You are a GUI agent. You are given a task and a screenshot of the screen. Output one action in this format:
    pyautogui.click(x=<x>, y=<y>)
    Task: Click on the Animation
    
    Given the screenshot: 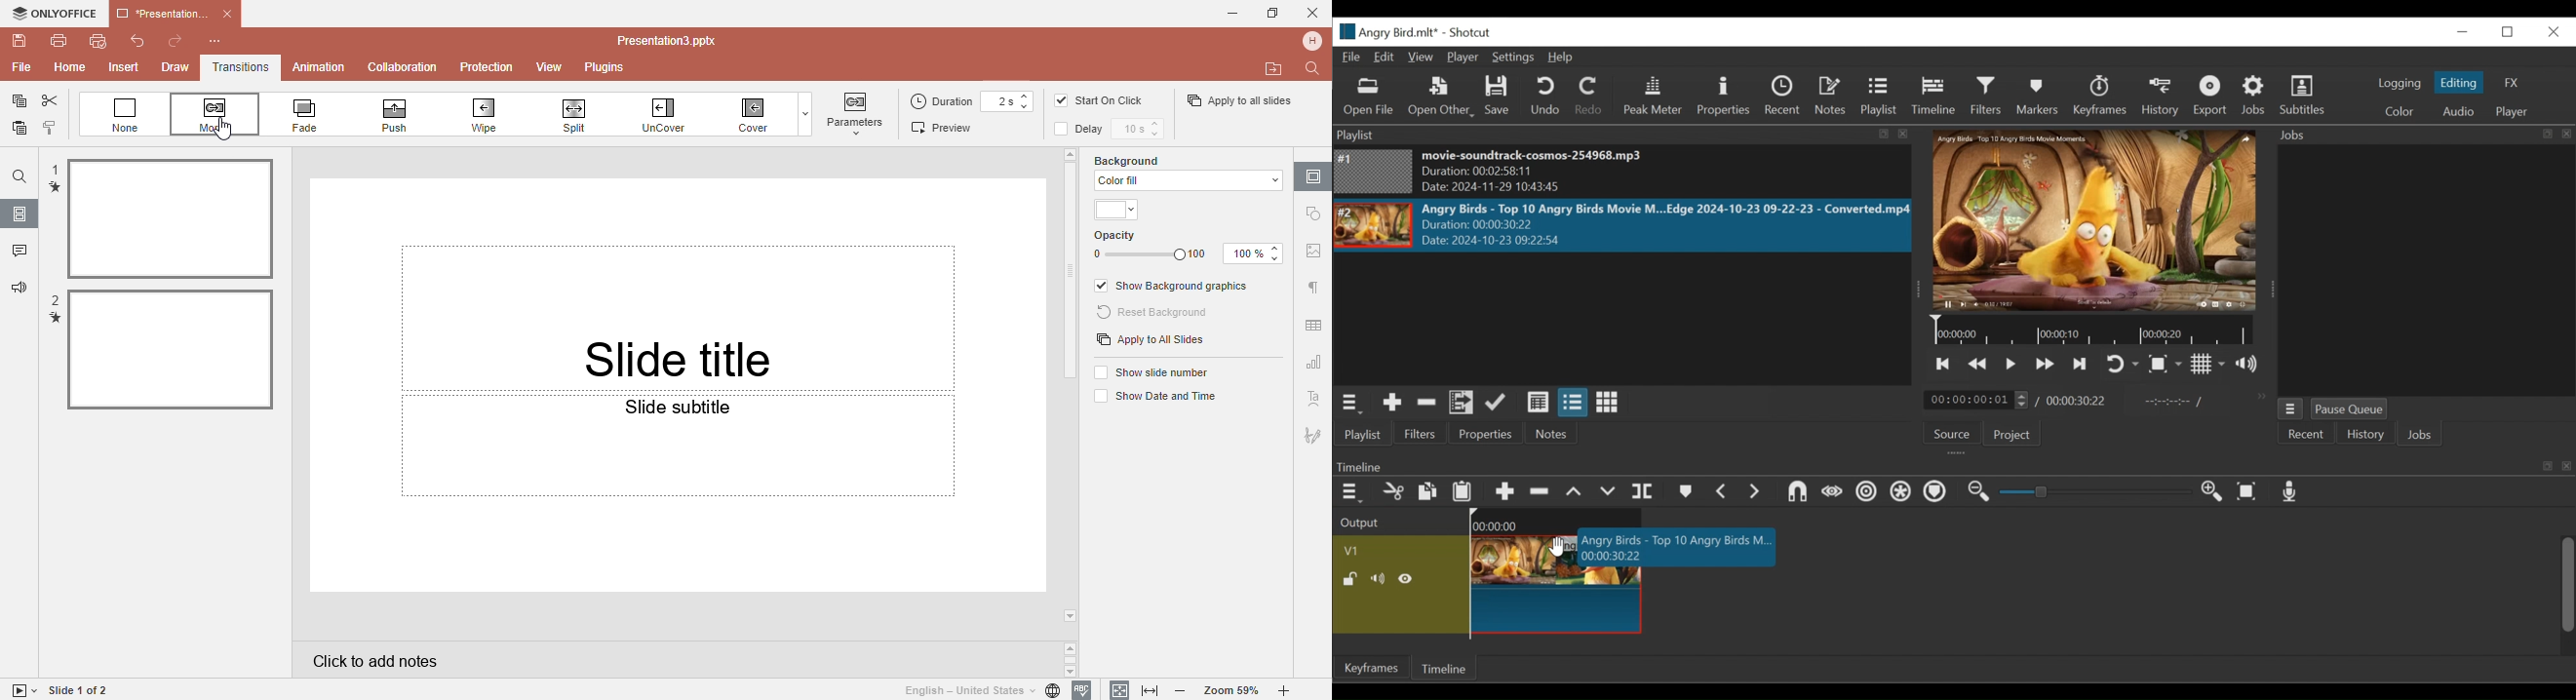 What is the action you would take?
    pyautogui.click(x=318, y=66)
    